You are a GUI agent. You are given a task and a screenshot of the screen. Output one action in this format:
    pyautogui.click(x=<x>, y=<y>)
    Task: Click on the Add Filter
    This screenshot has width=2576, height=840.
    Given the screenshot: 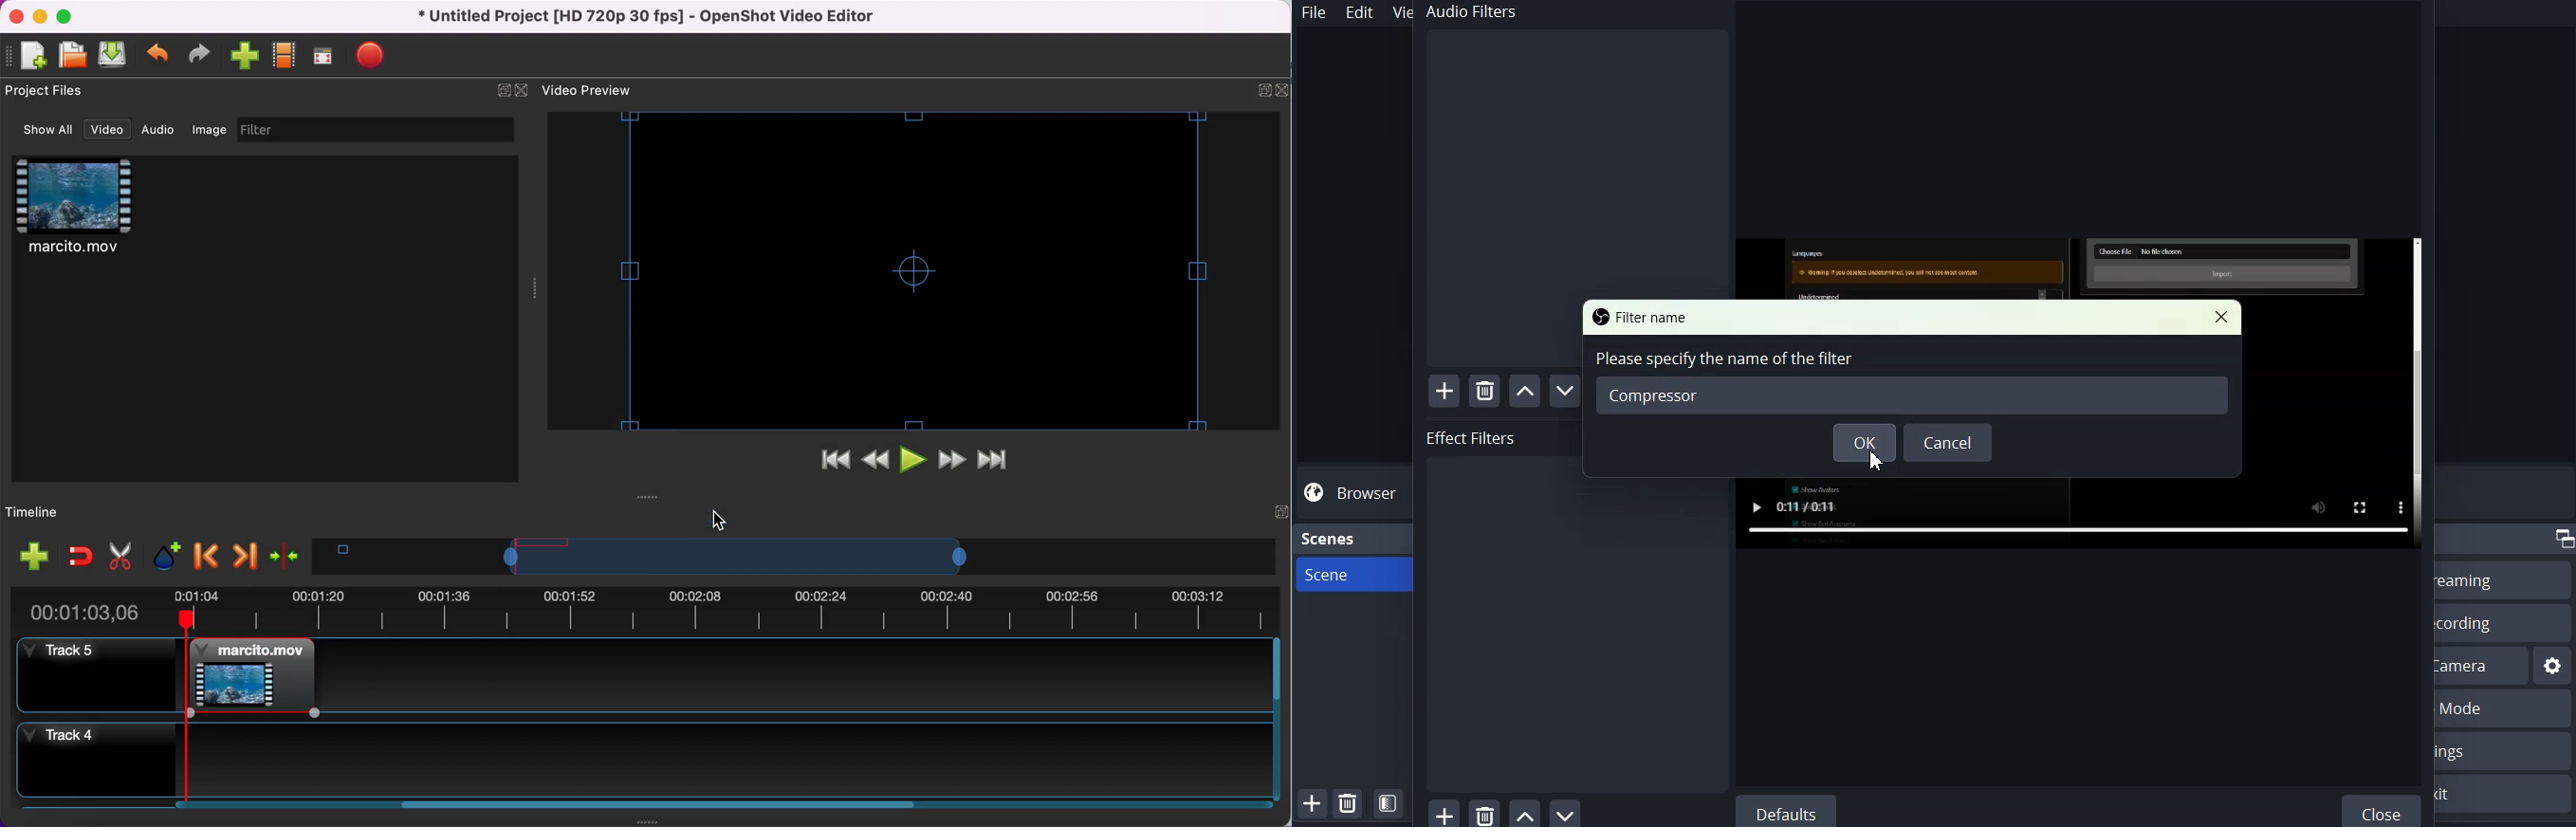 What is the action you would take?
    pyautogui.click(x=1444, y=812)
    